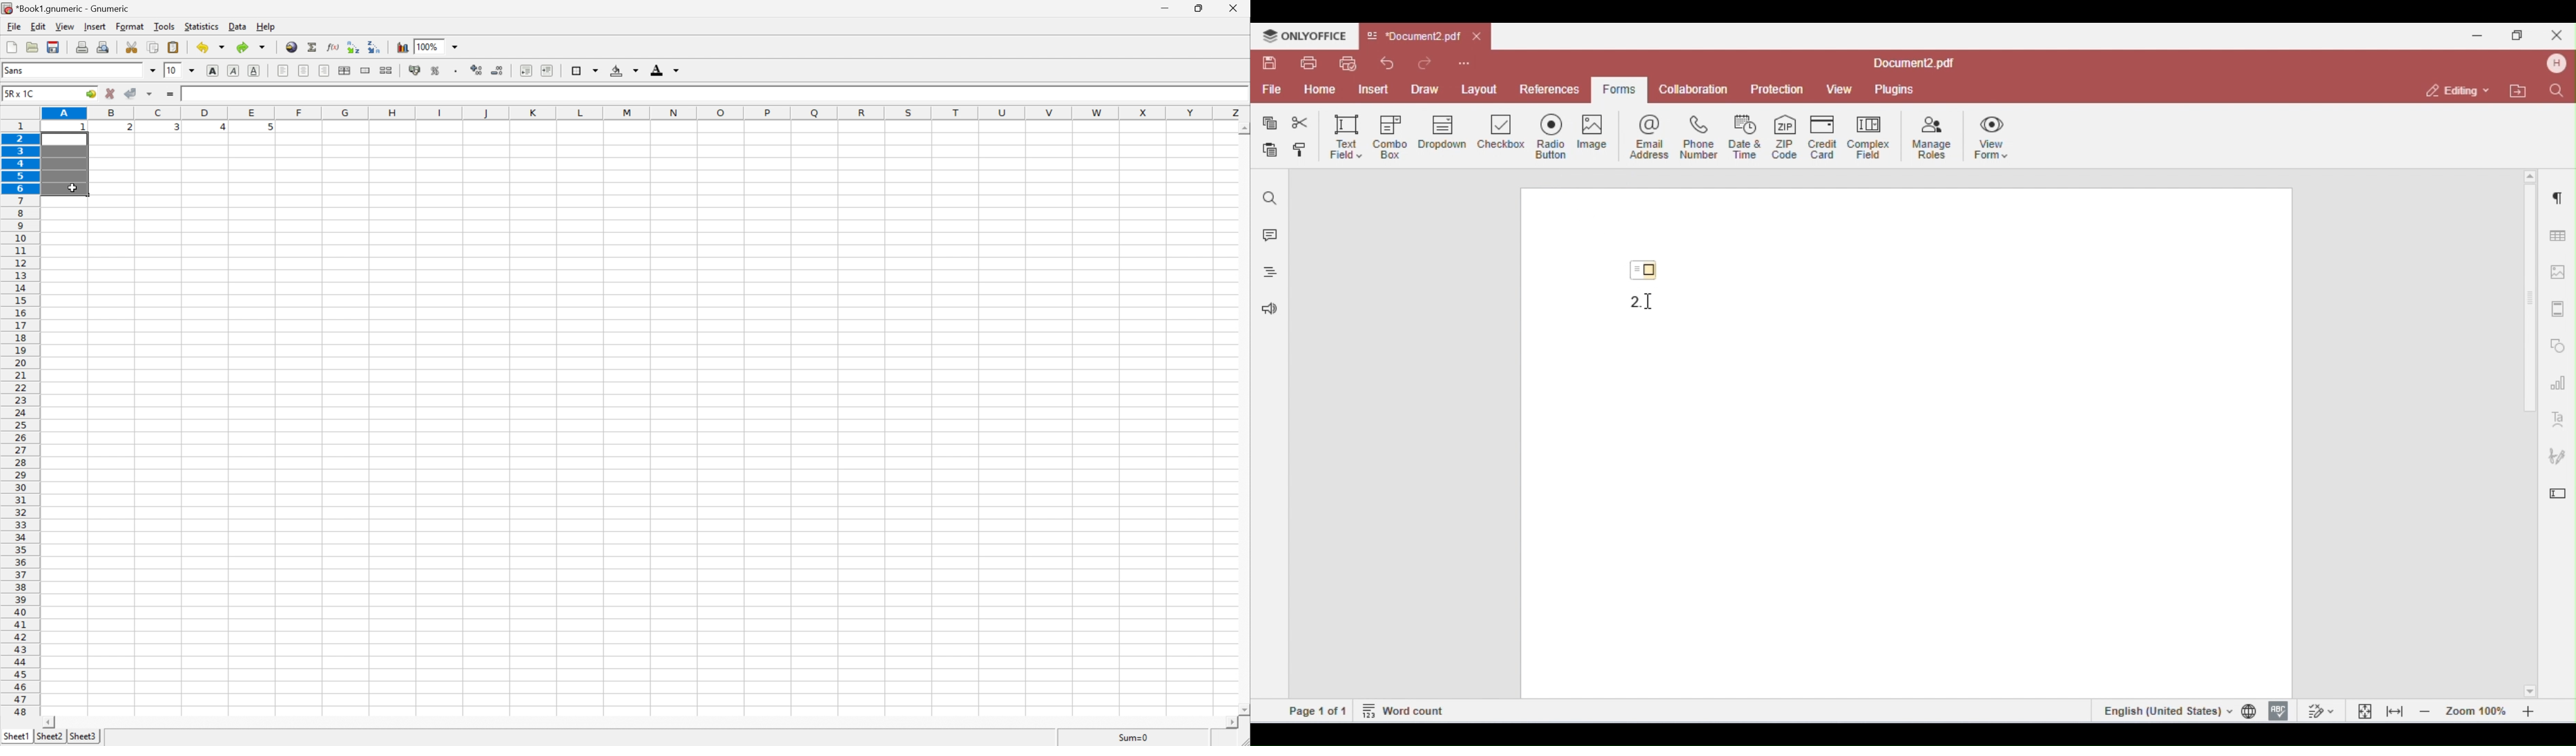 This screenshot has height=756, width=2576. What do you see at coordinates (667, 71) in the screenshot?
I see `foreground` at bounding box center [667, 71].